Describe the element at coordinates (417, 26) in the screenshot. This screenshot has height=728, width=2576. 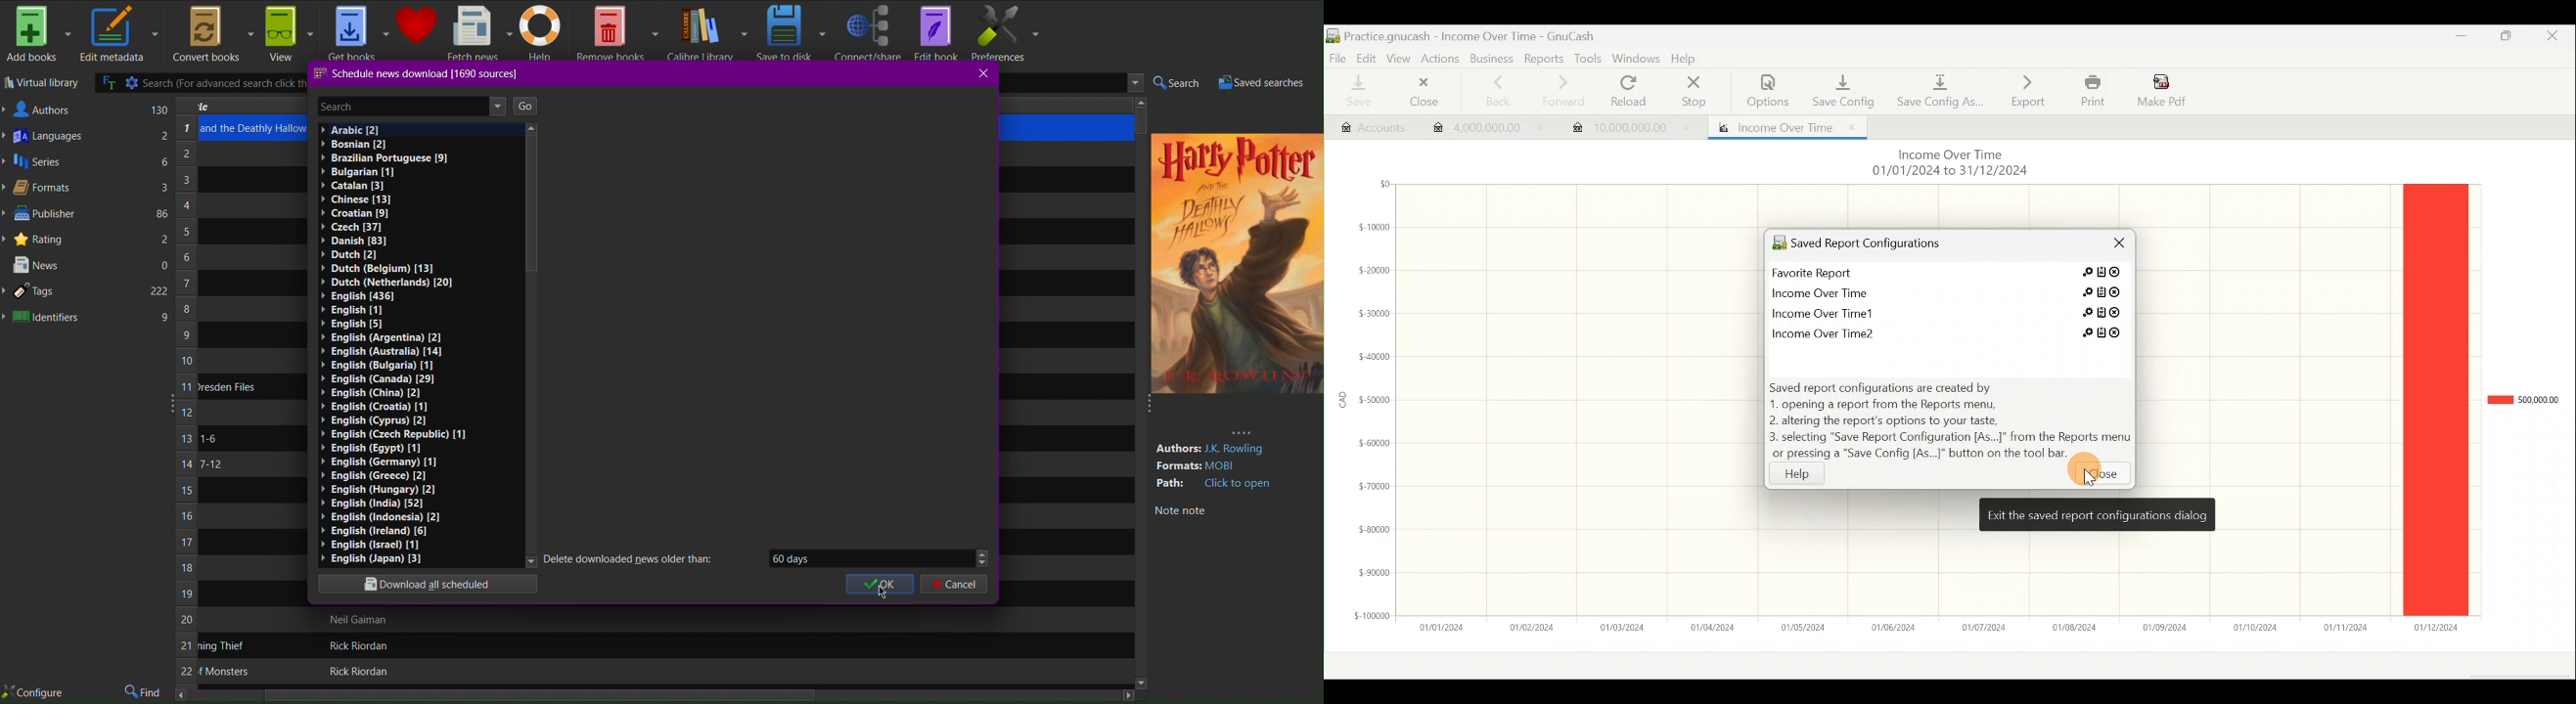
I see `Favorite` at that location.